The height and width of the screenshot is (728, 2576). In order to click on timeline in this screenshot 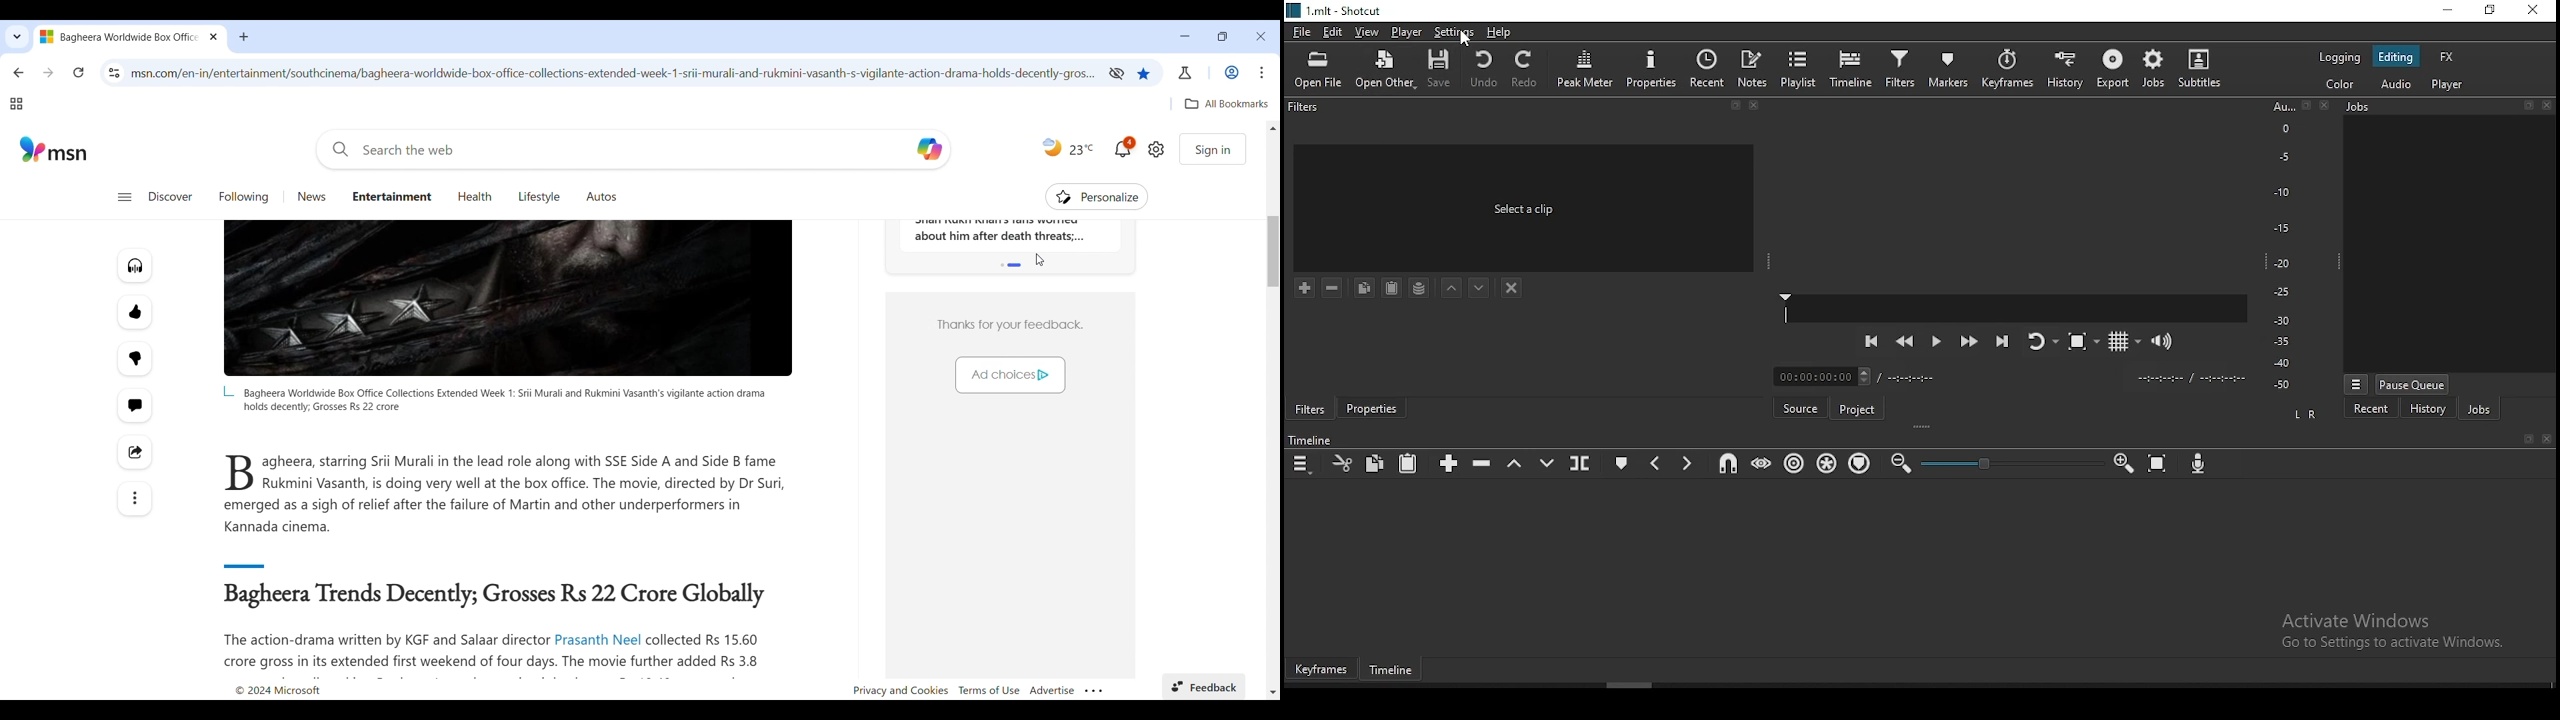, I will do `click(1851, 67)`.